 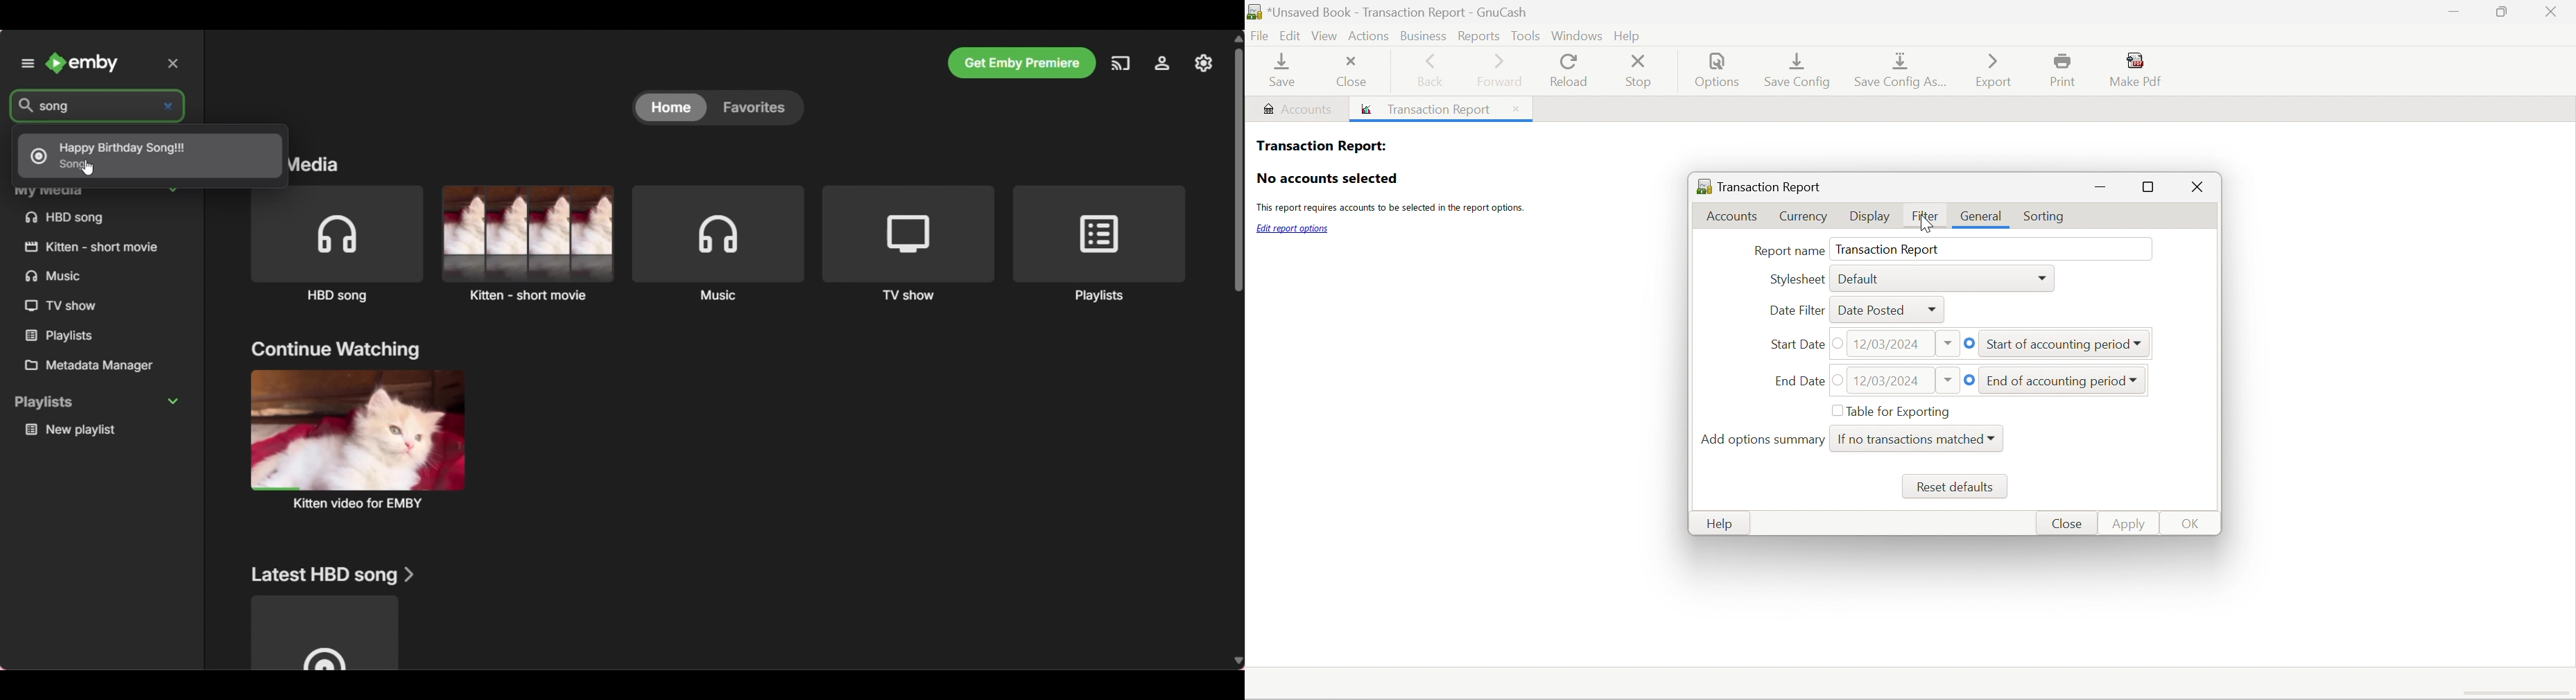 I want to click on  Music, so click(x=59, y=277).